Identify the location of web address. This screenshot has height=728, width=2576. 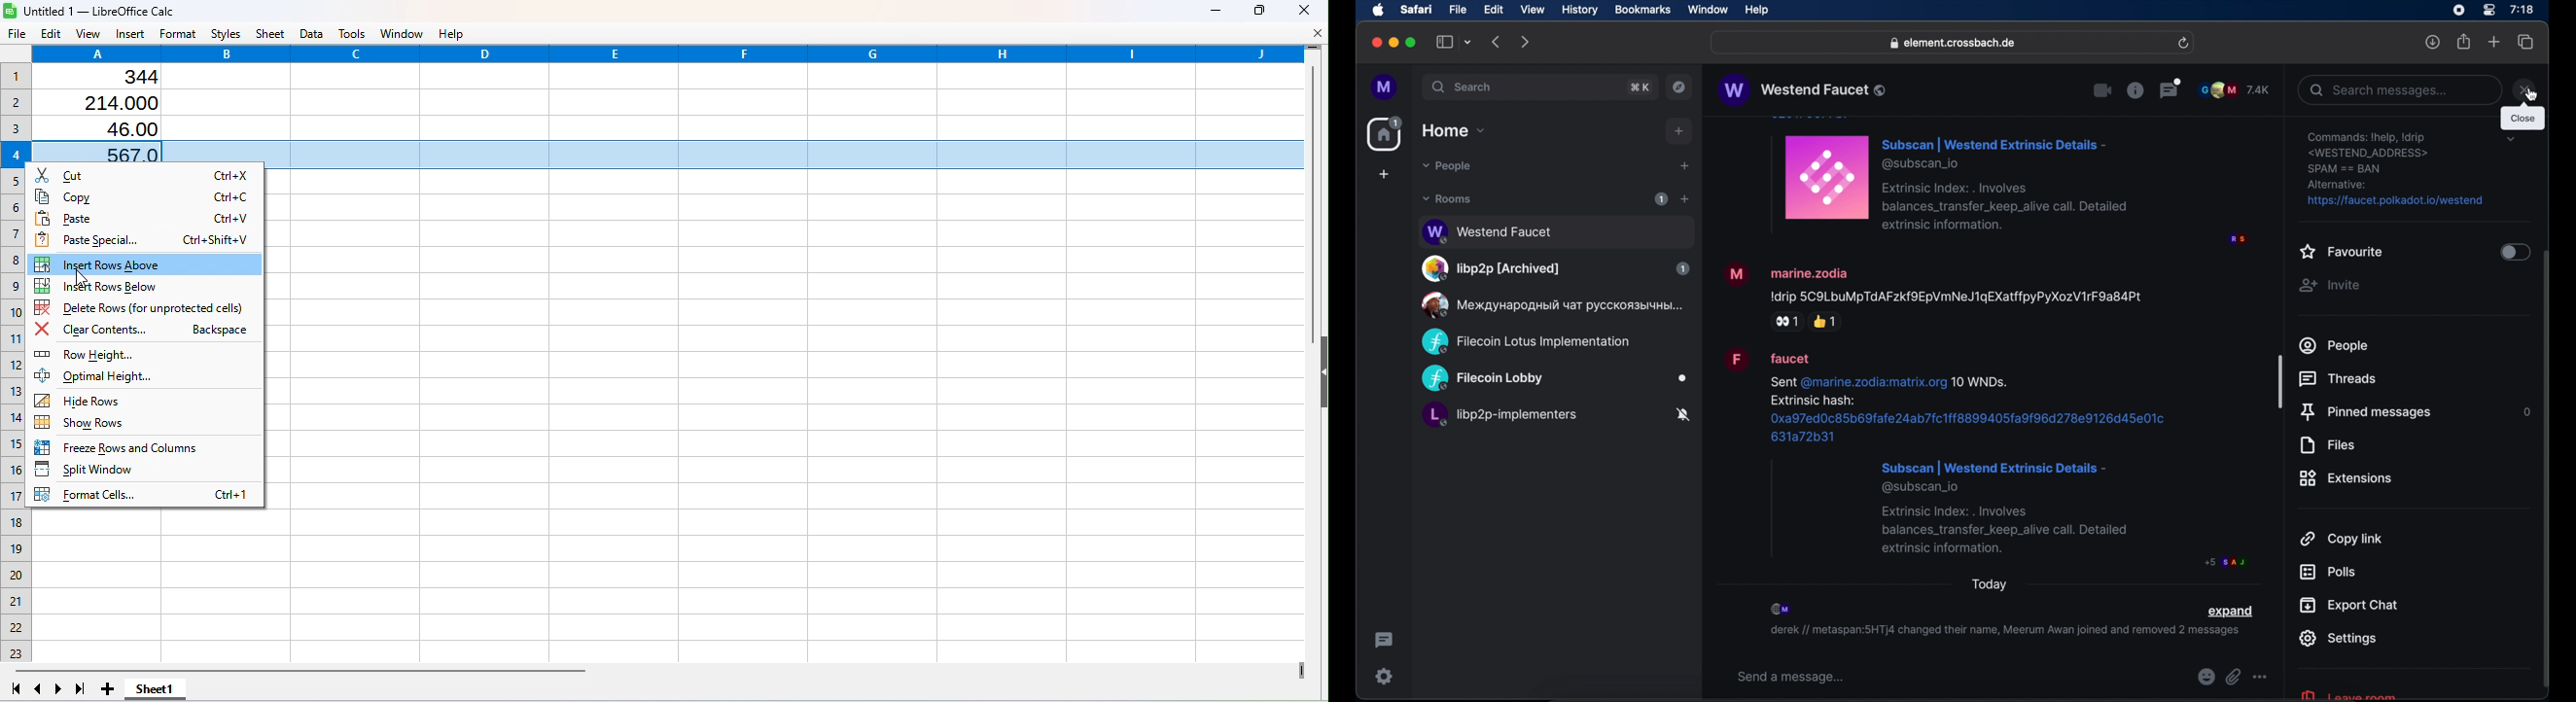
(1954, 44).